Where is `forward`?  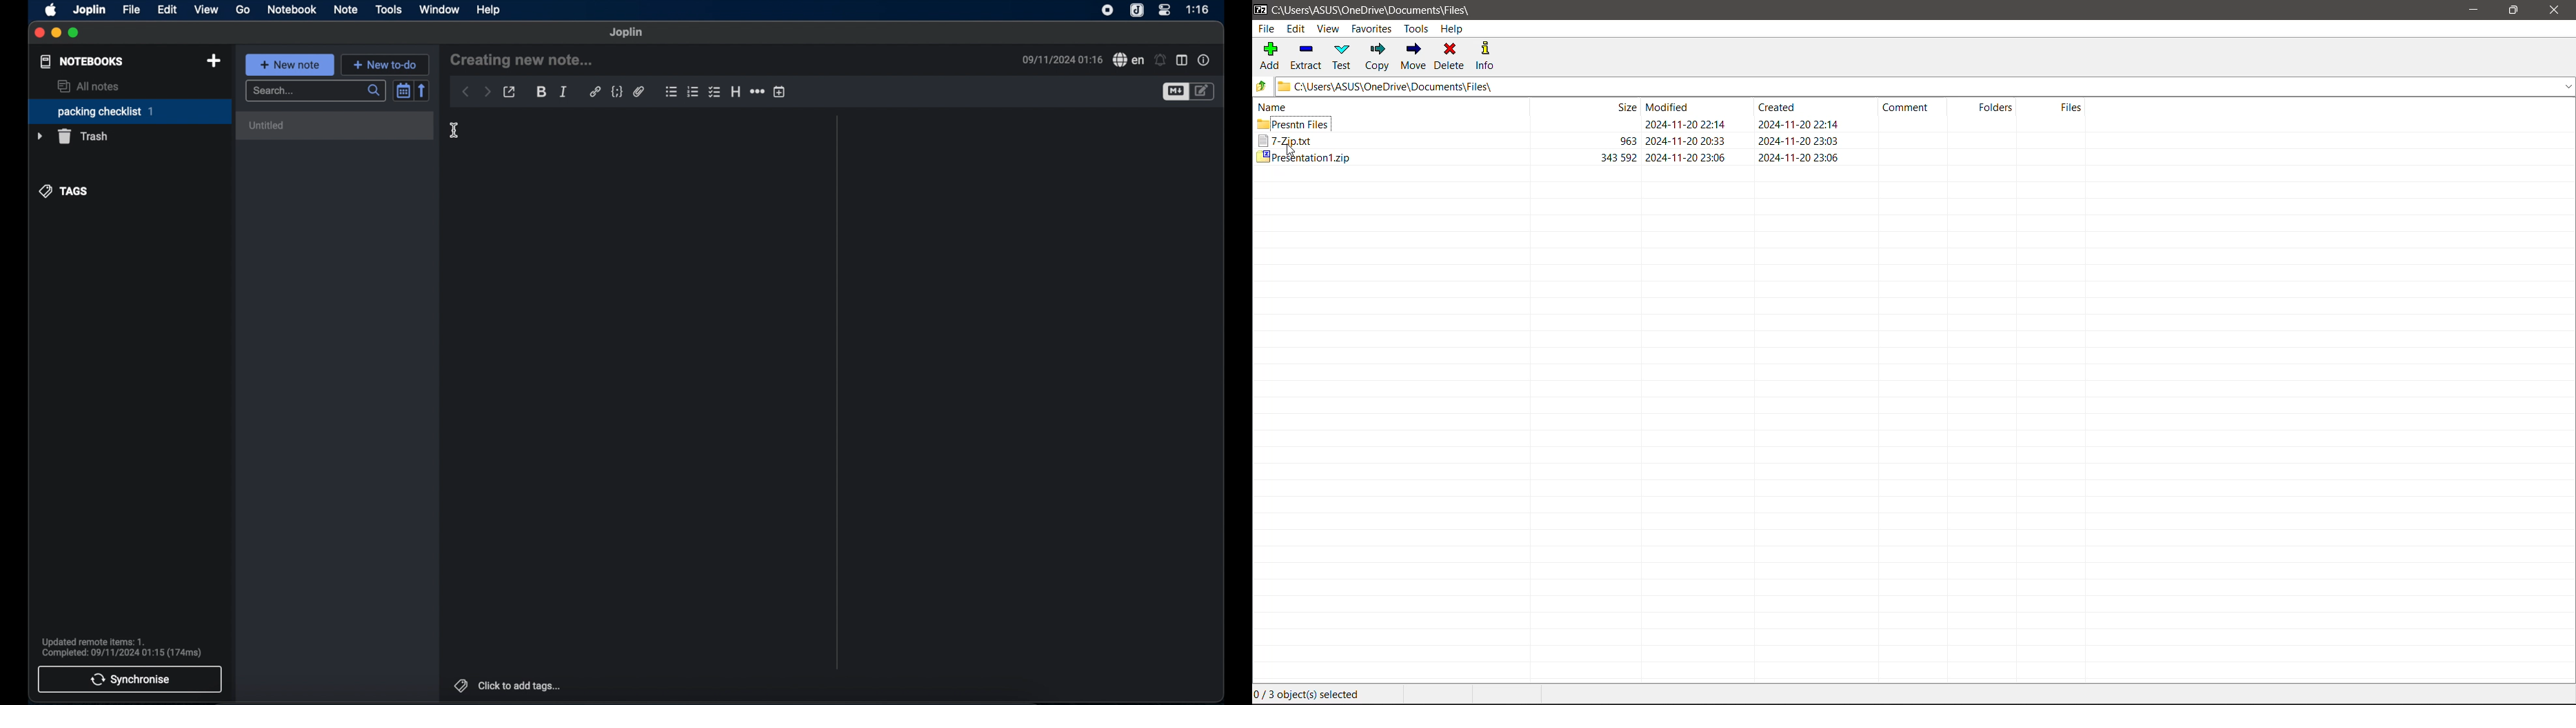 forward is located at coordinates (487, 91).